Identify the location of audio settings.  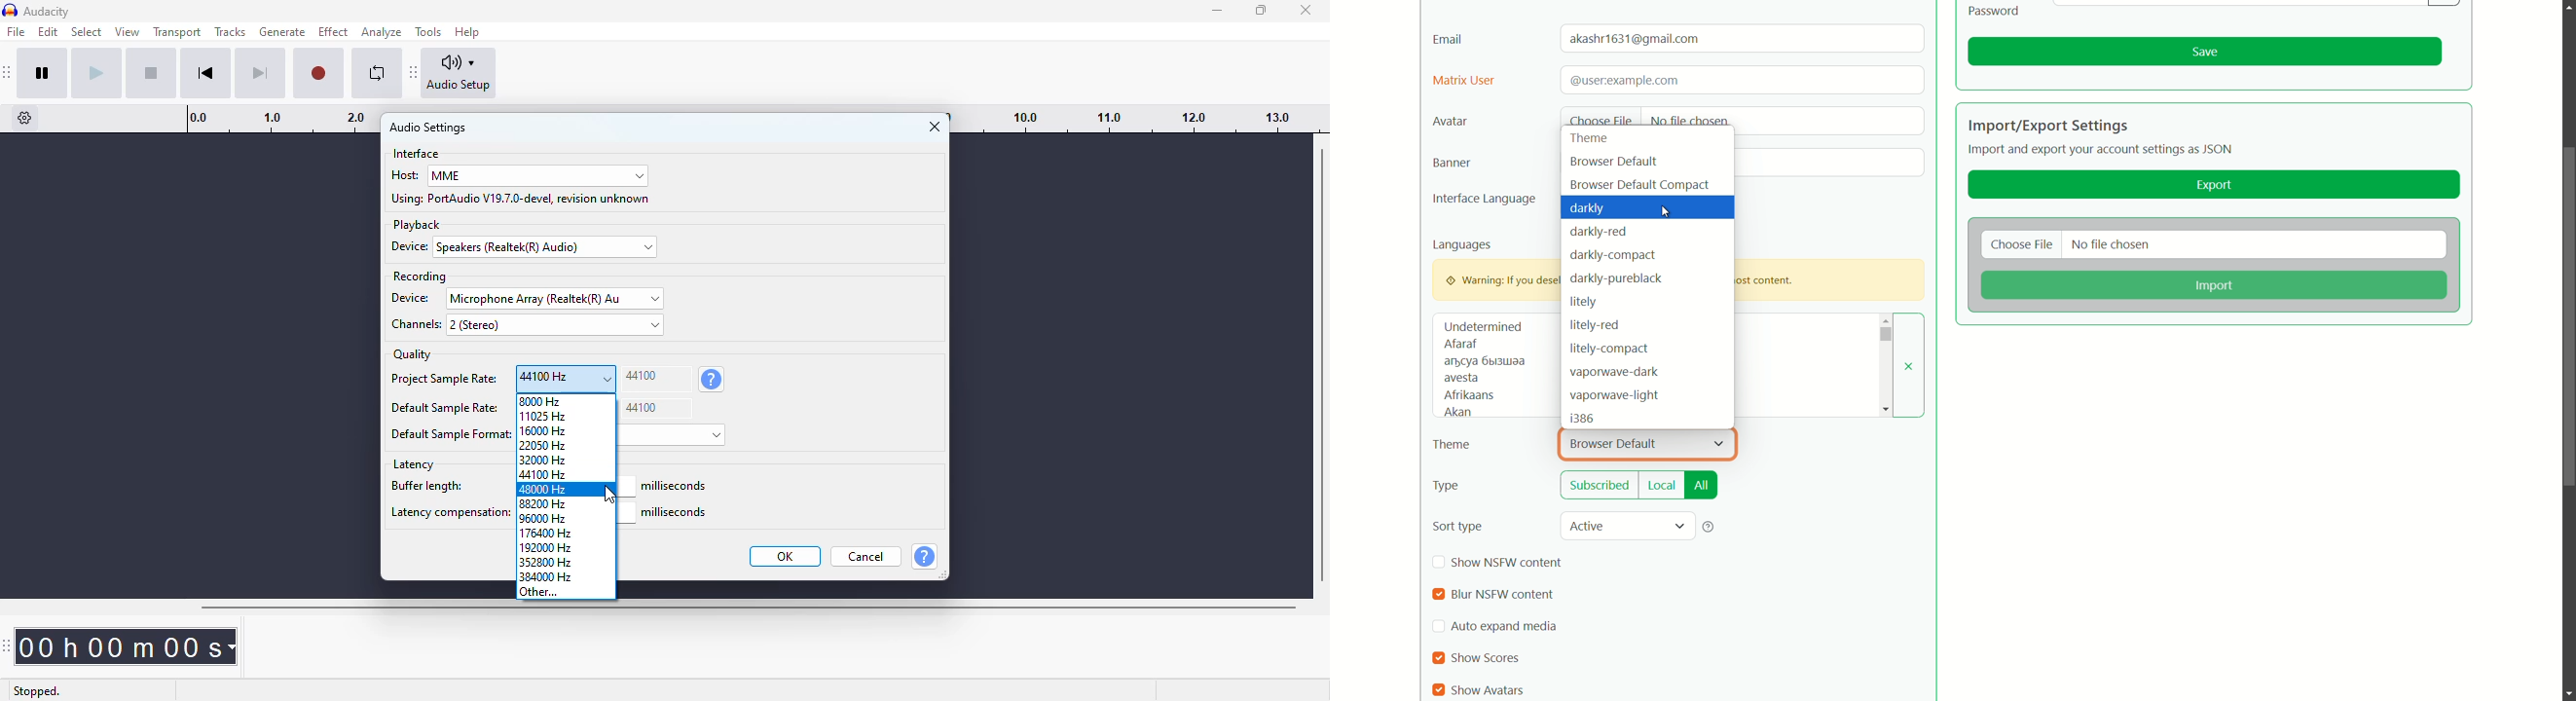
(428, 128).